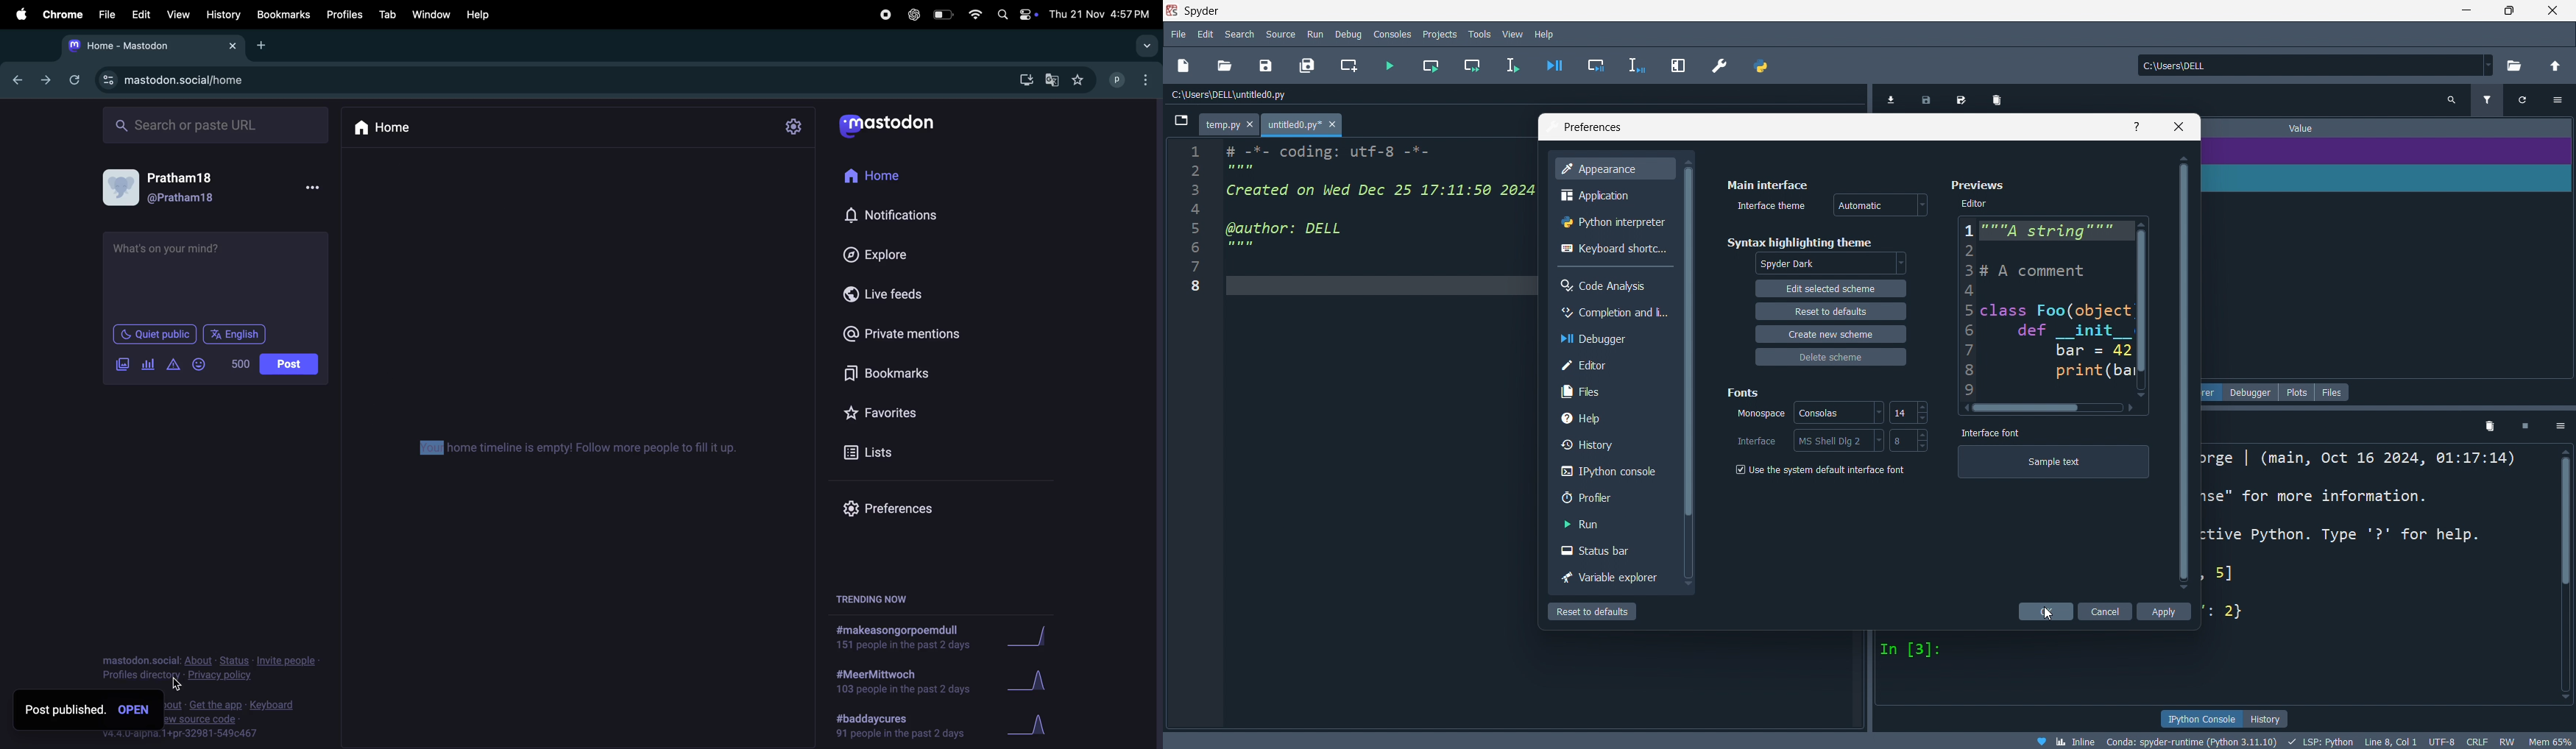 Image resolution: width=2576 pixels, height=756 pixels. What do you see at coordinates (1349, 34) in the screenshot?
I see `debug` at bounding box center [1349, 34].